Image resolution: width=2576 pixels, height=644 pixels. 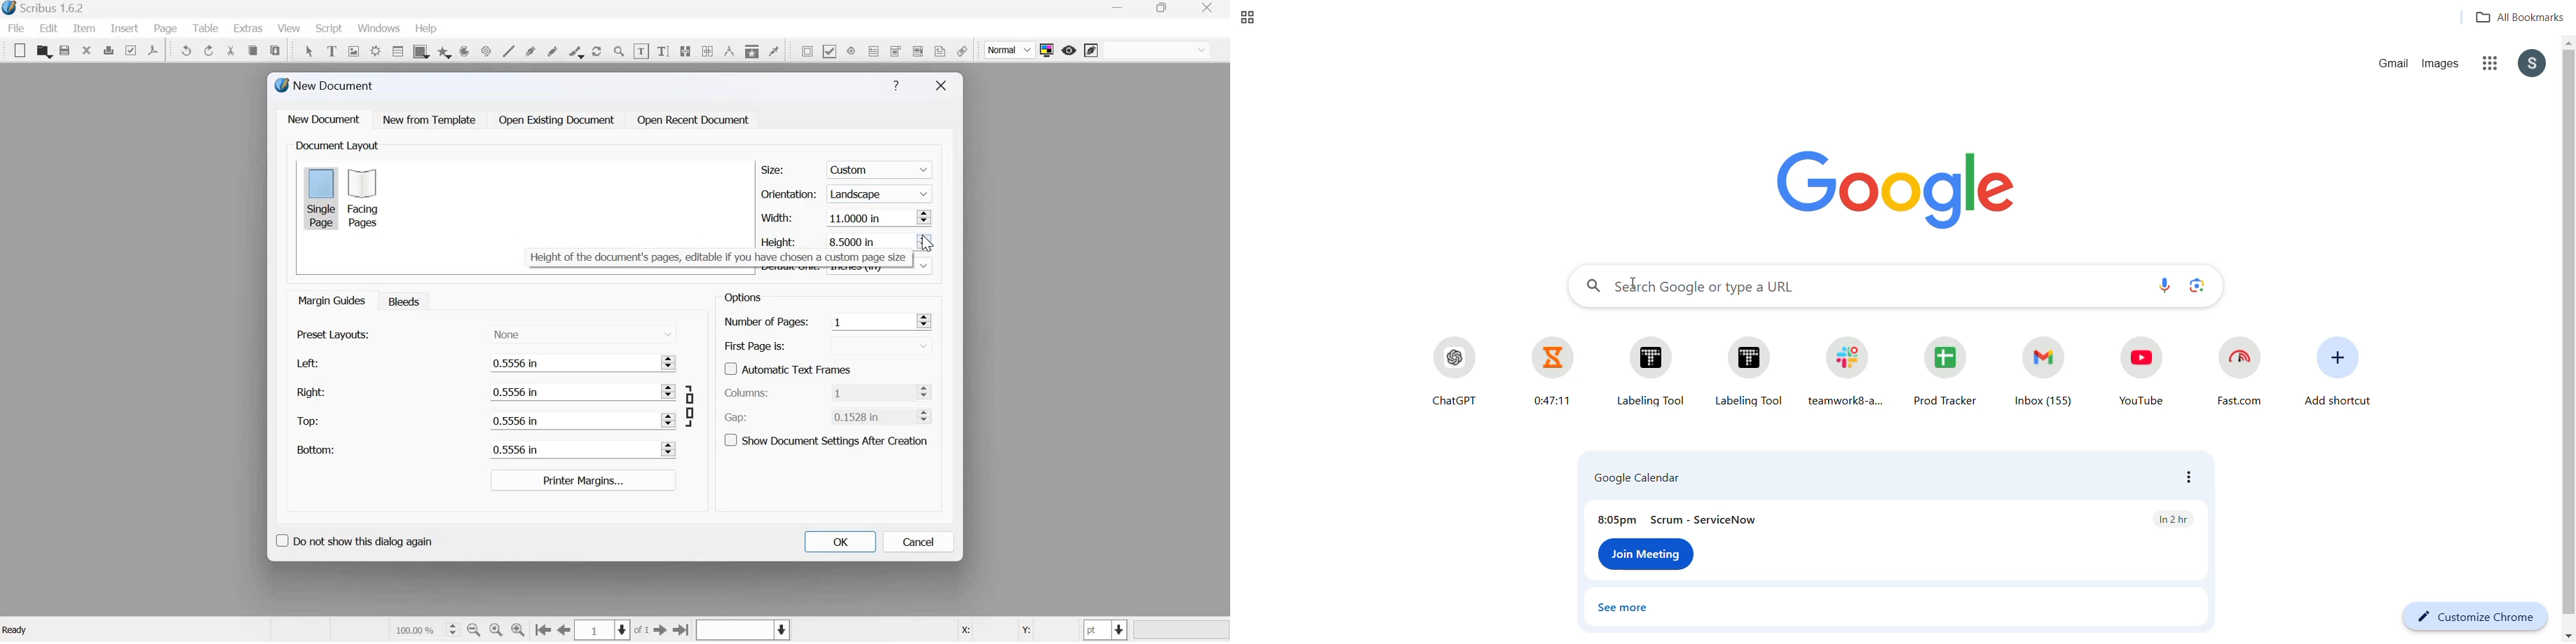 What do you see at coordinates (715, 258) in the screenshot?
I see `Pop up text` at bounding box center [715, 258].